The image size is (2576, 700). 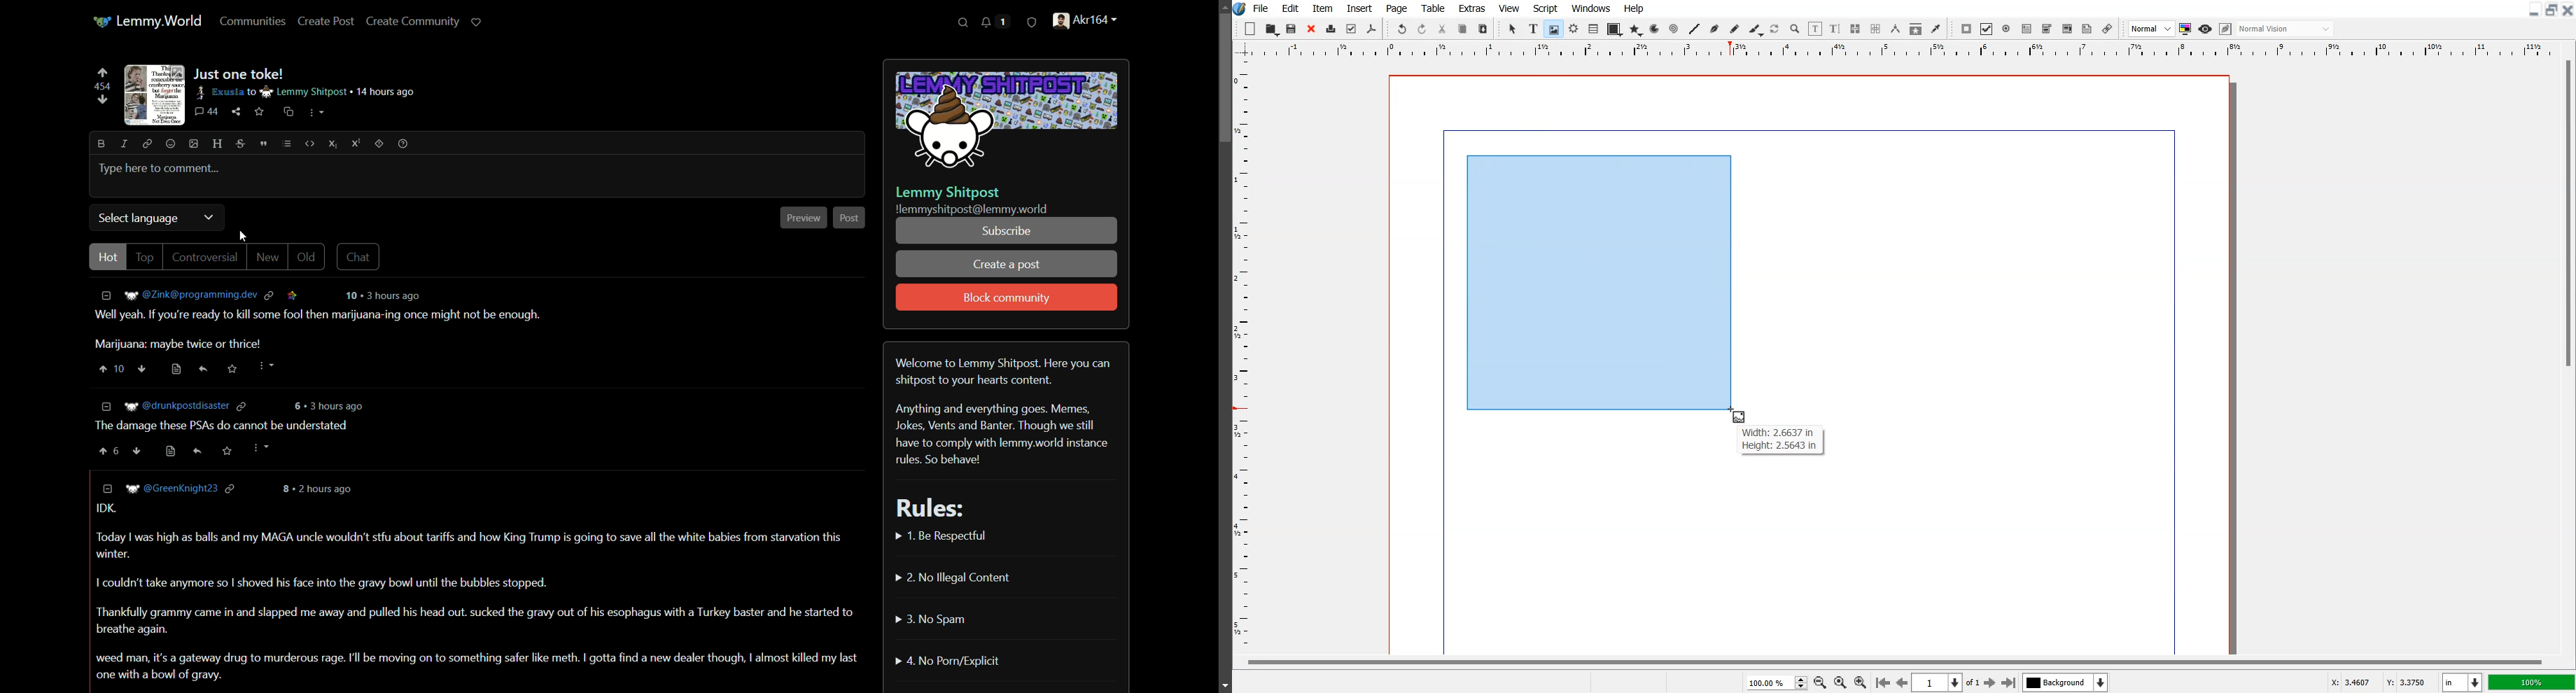 What do you see at coordinates (239, 144) in the screenshot?
I see `strikethrough` at bounding box center [239, 144].